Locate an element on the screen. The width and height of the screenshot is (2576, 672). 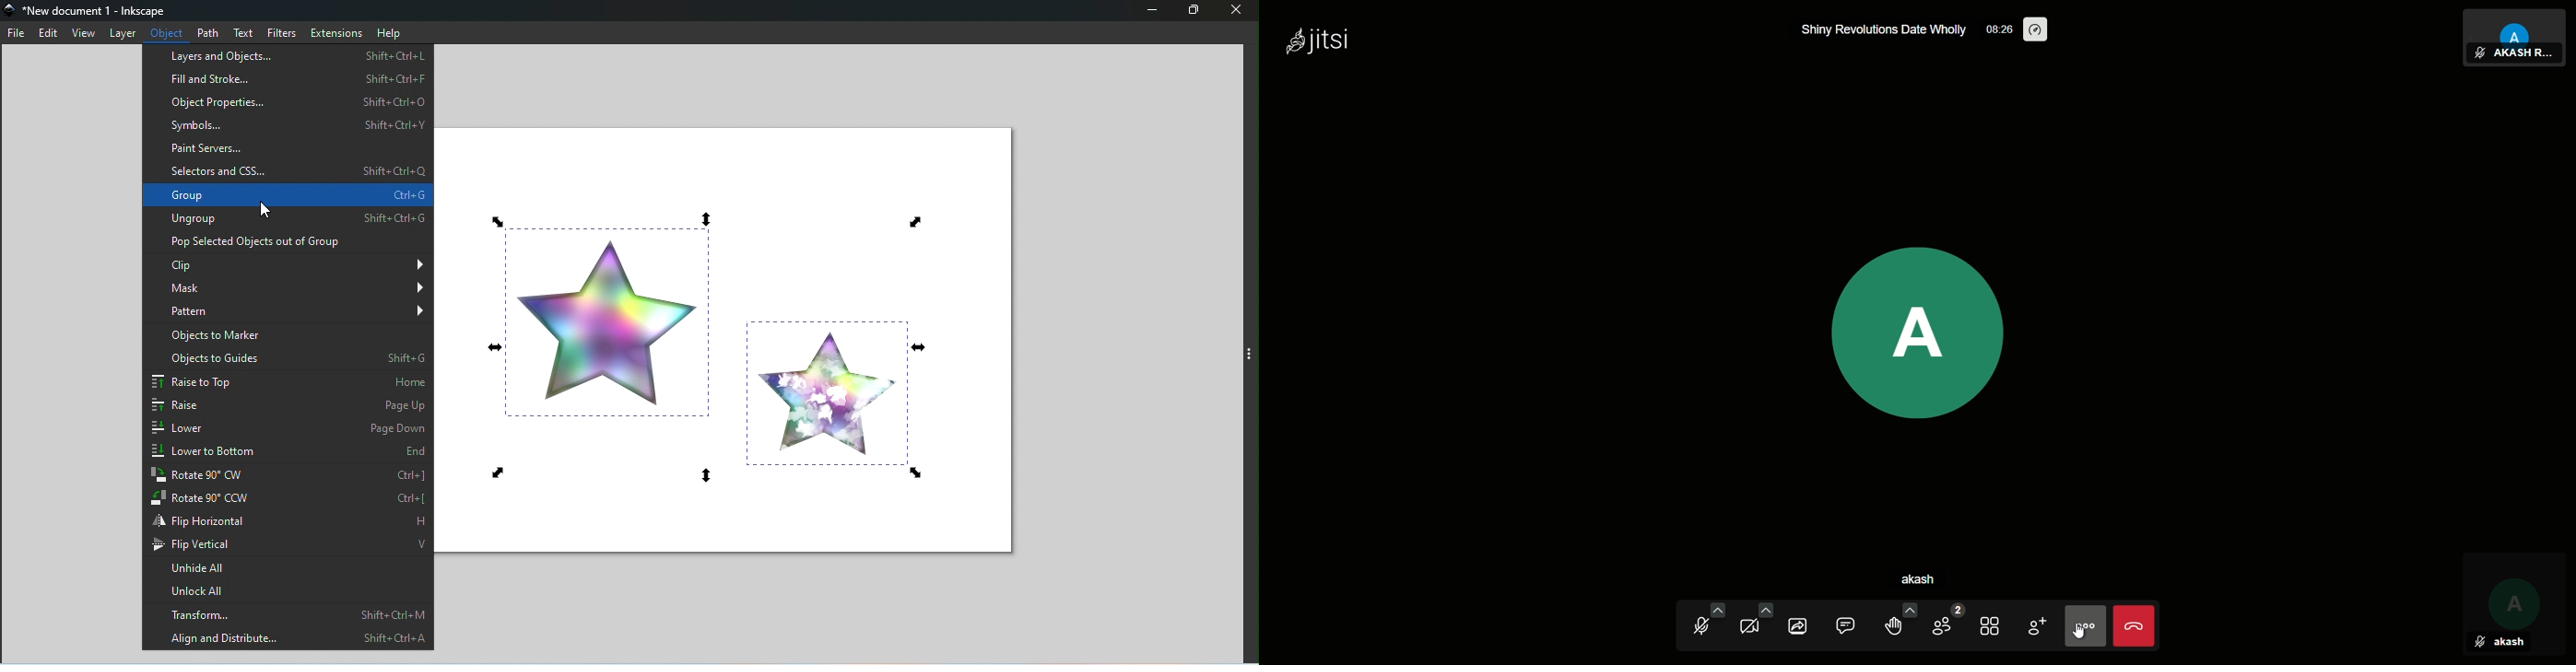
end call is located at coordinates (2133, 625).